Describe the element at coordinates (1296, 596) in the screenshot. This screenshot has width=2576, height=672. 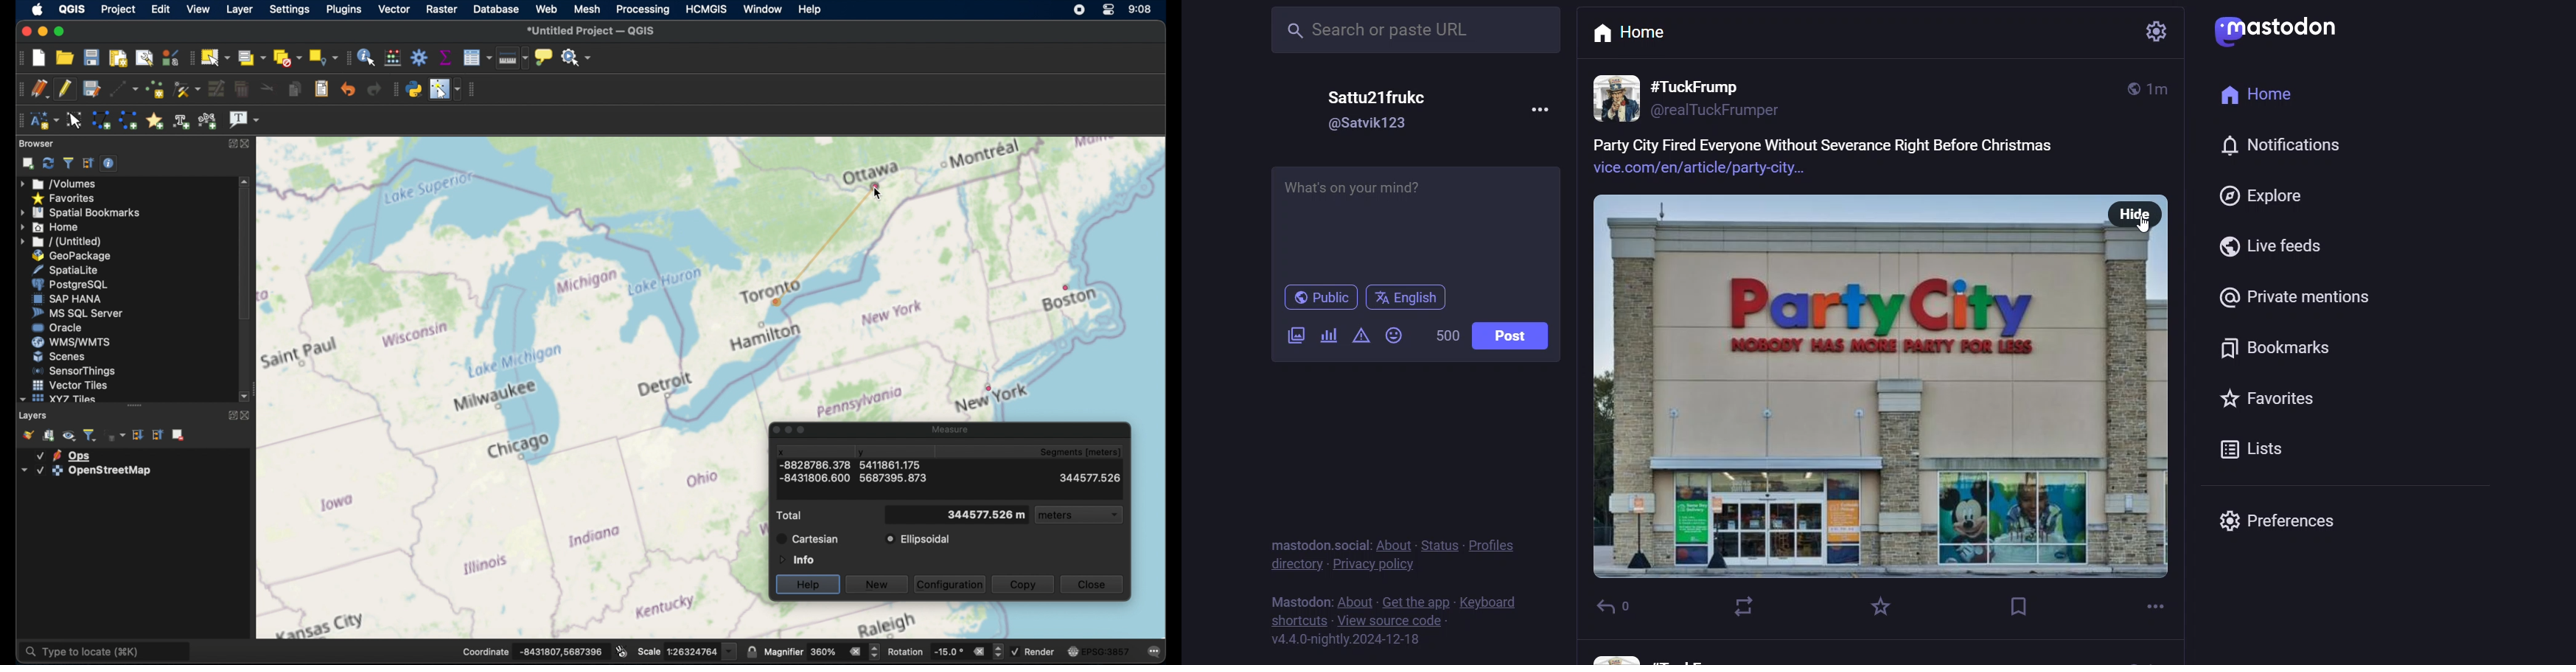
I see `text` at that location.